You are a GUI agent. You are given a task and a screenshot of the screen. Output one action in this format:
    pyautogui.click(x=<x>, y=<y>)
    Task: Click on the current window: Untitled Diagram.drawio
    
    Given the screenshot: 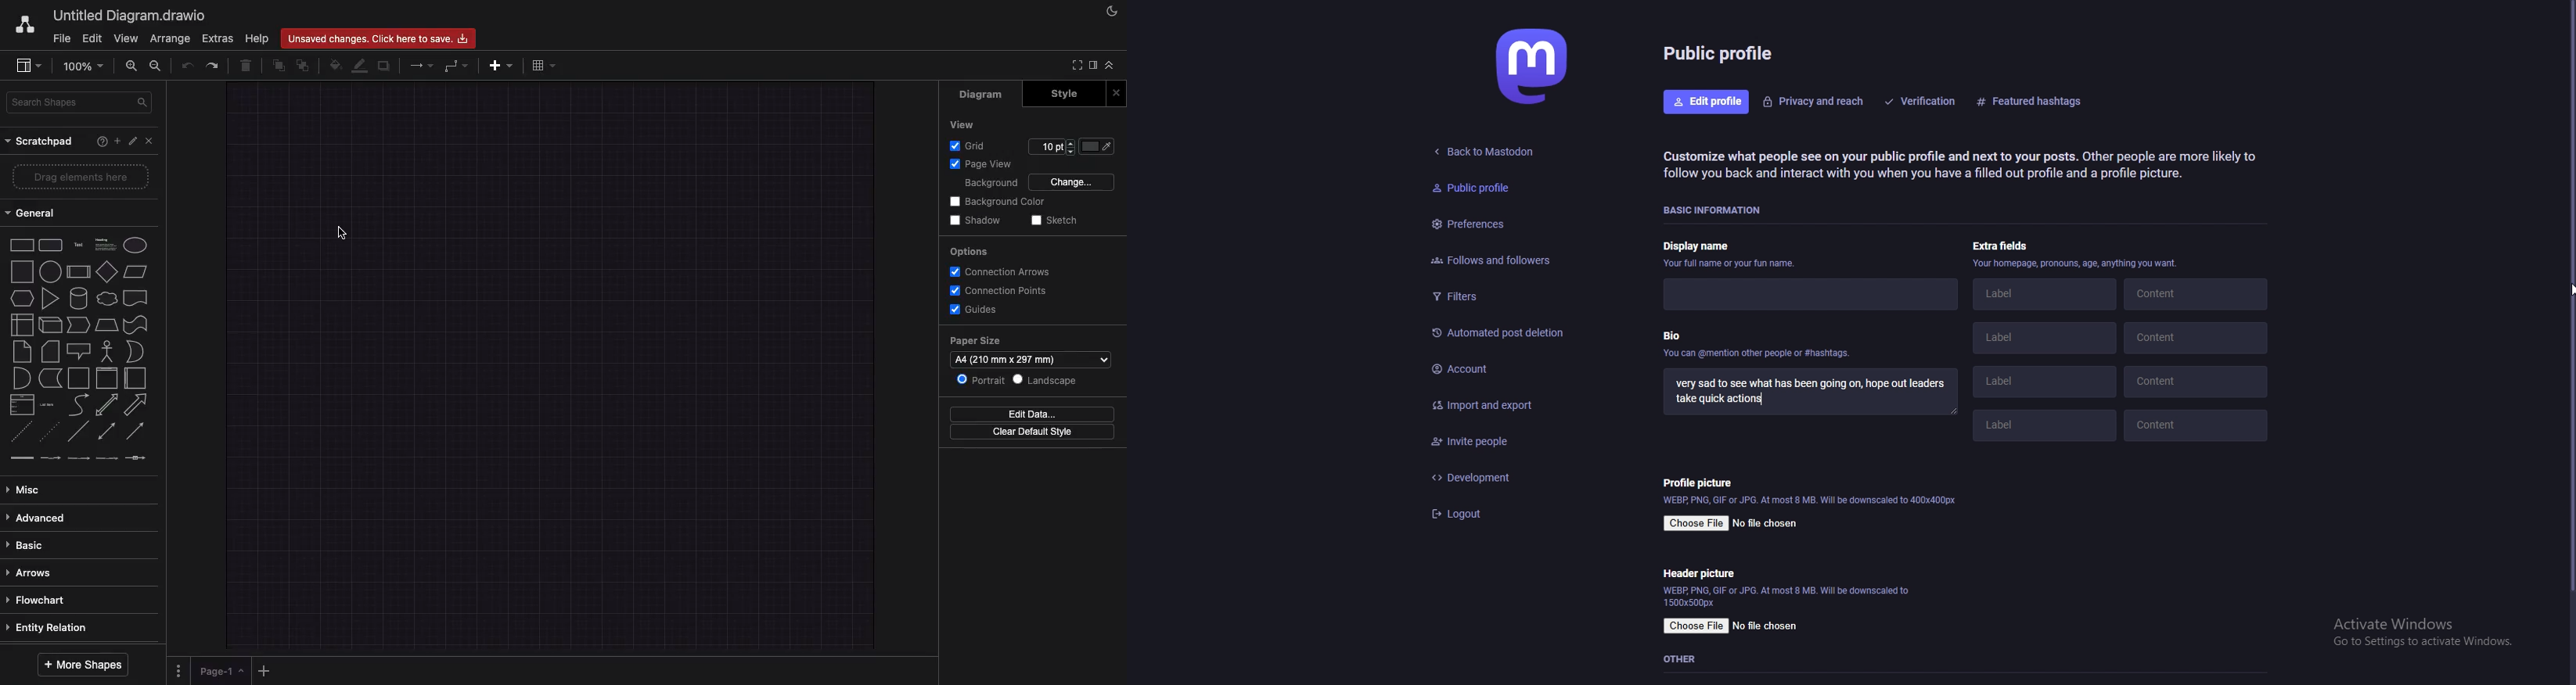 What is the action you would take?
    pyautogui.click(x=131, y=16)
    